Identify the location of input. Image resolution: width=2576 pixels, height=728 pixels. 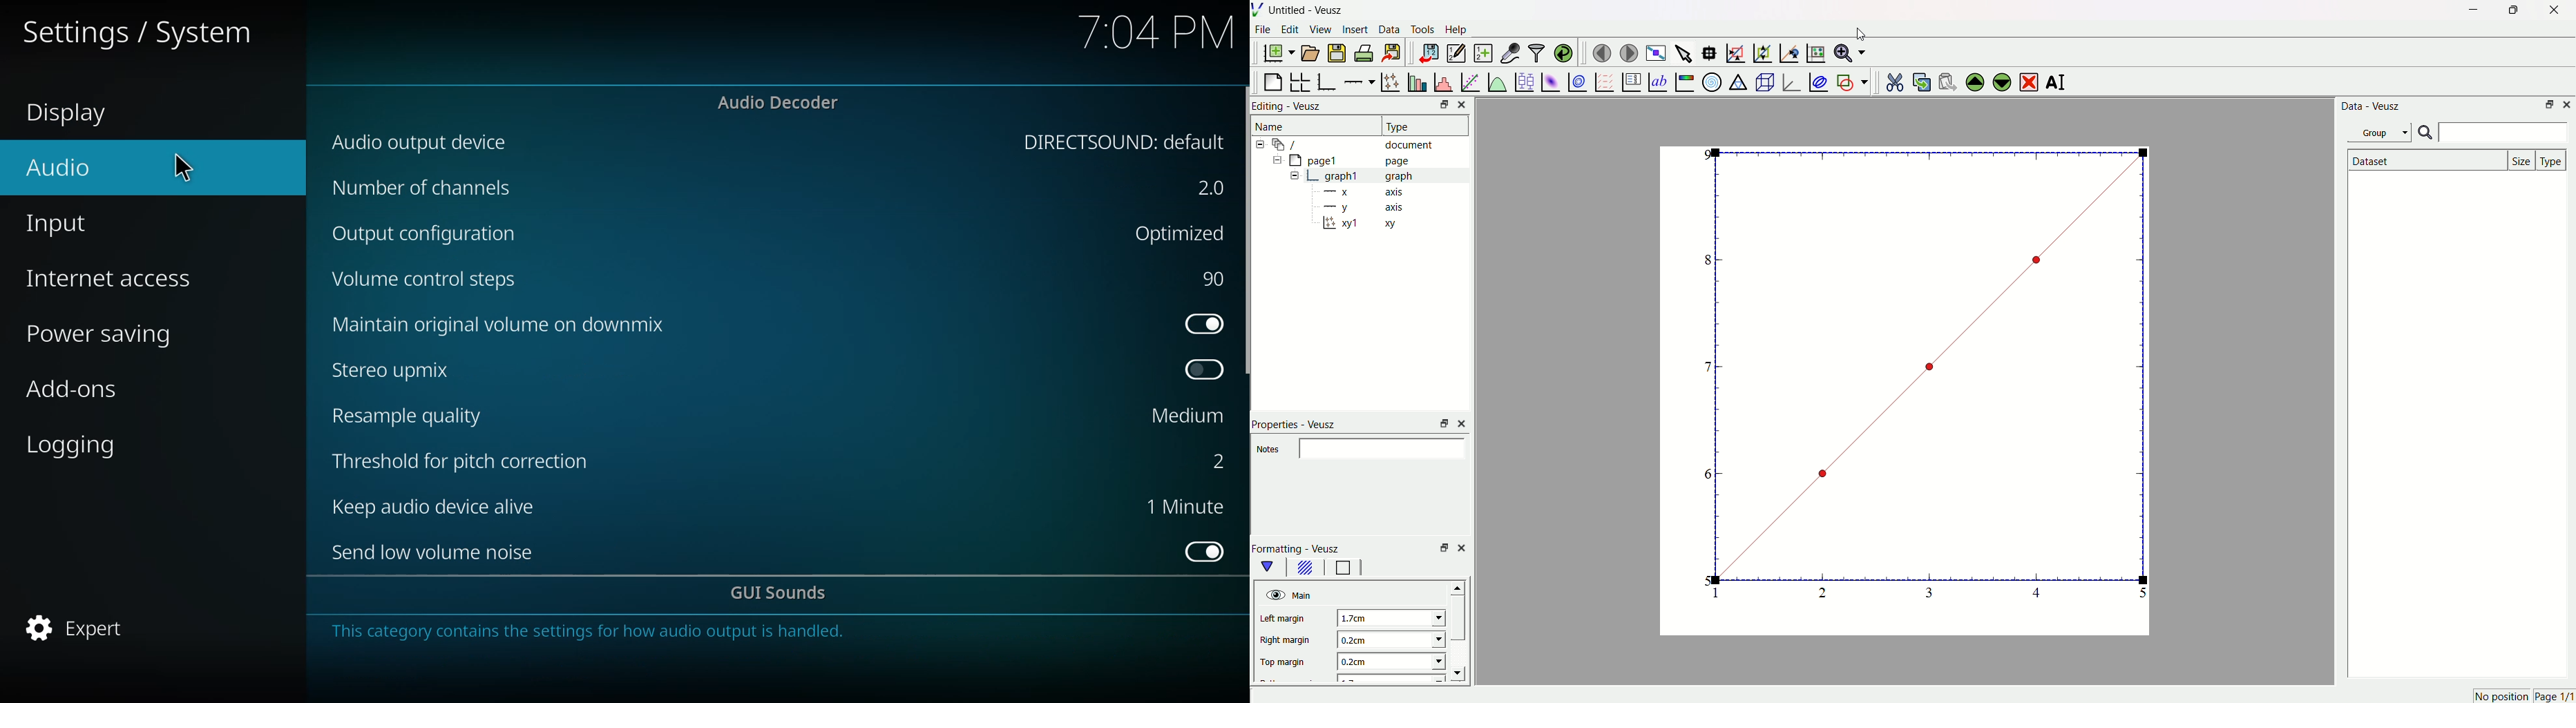
(61, 227).